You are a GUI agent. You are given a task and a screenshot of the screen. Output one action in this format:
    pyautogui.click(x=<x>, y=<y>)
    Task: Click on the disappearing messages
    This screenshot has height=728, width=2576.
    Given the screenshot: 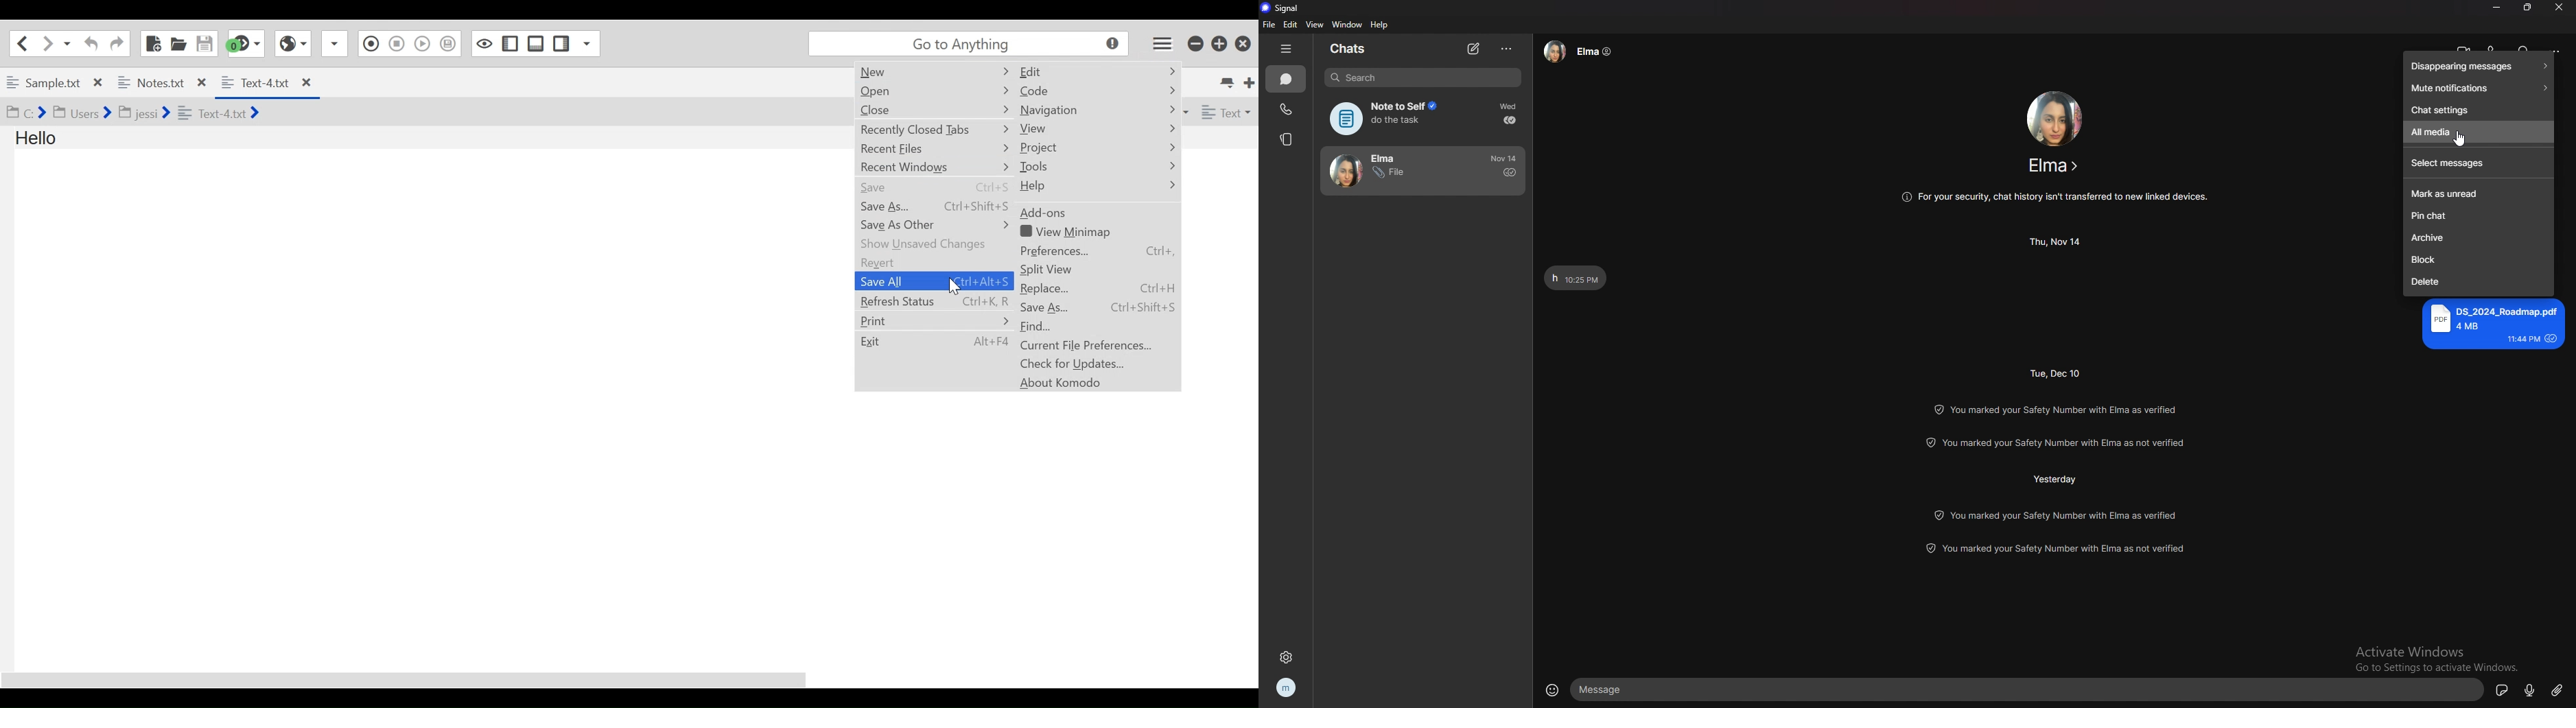 What is the action you would take?
    pyautogui.click(x=2477, y=66)
    